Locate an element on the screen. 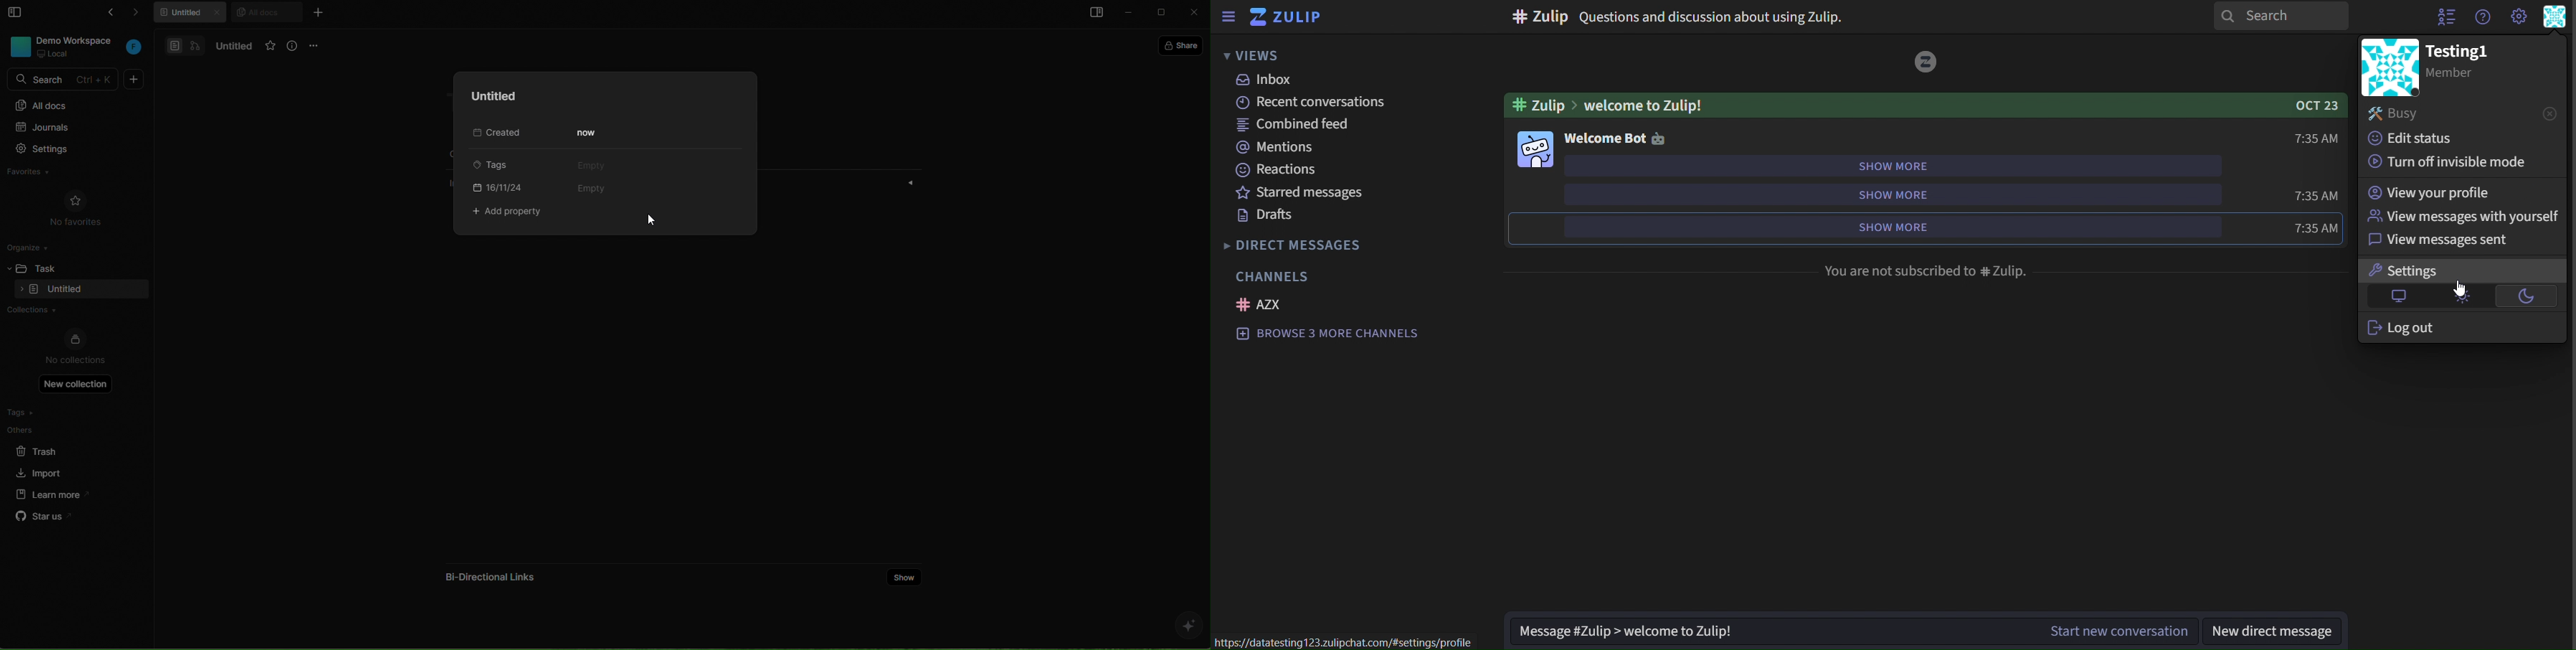 Image resolution: width=2576 pixels, height=672 pixels. untitled is located at coordinates (193, 14).